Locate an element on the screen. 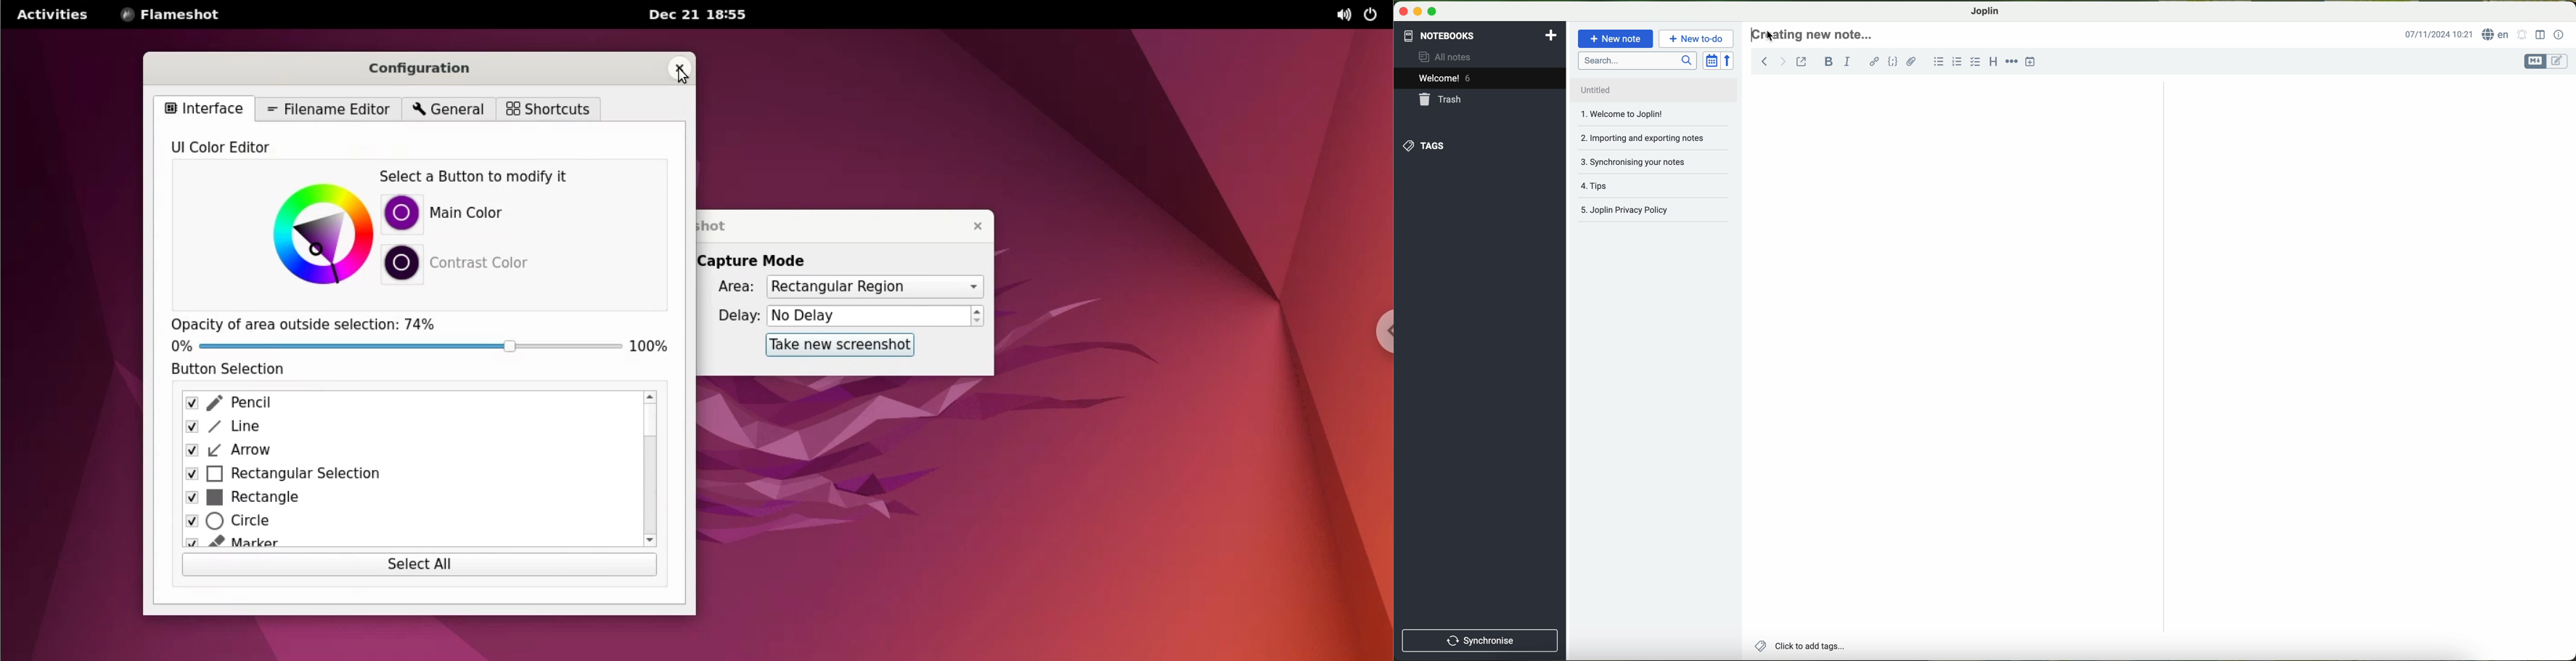 The height and width of the screenshot is (672, 2576). italic is located at coordinates (1847, 61).